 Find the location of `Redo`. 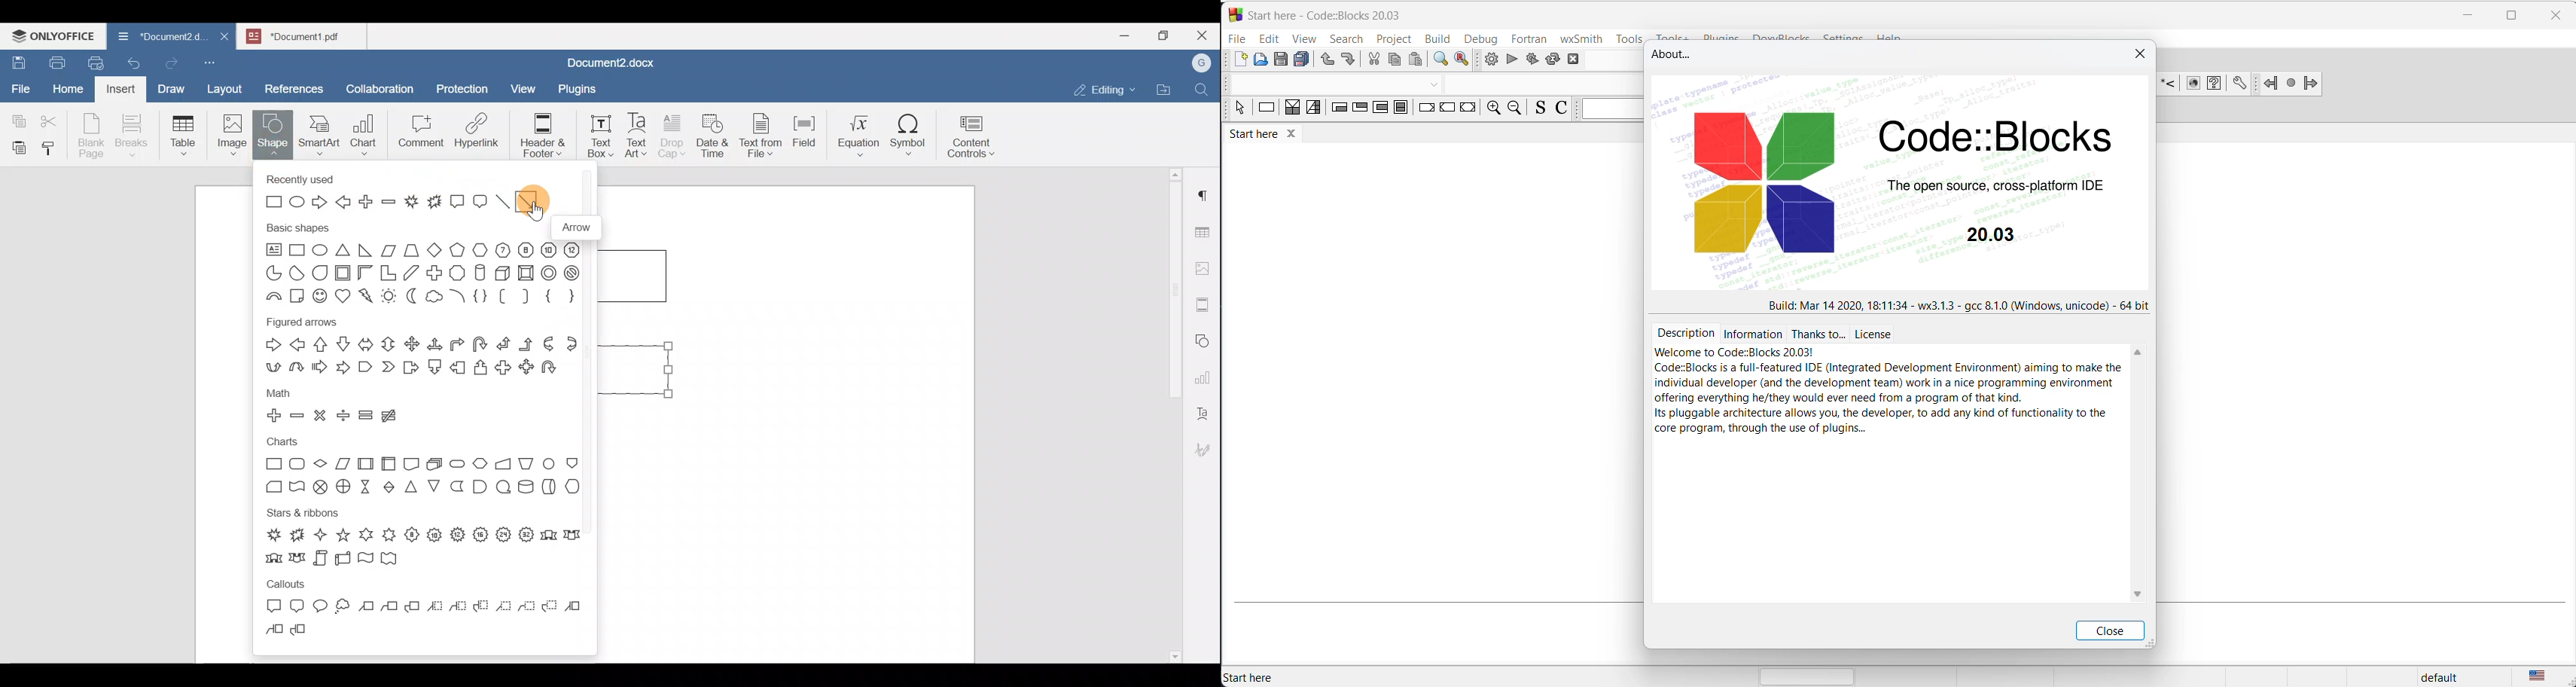

Redo is located at coordinates (171, 64).